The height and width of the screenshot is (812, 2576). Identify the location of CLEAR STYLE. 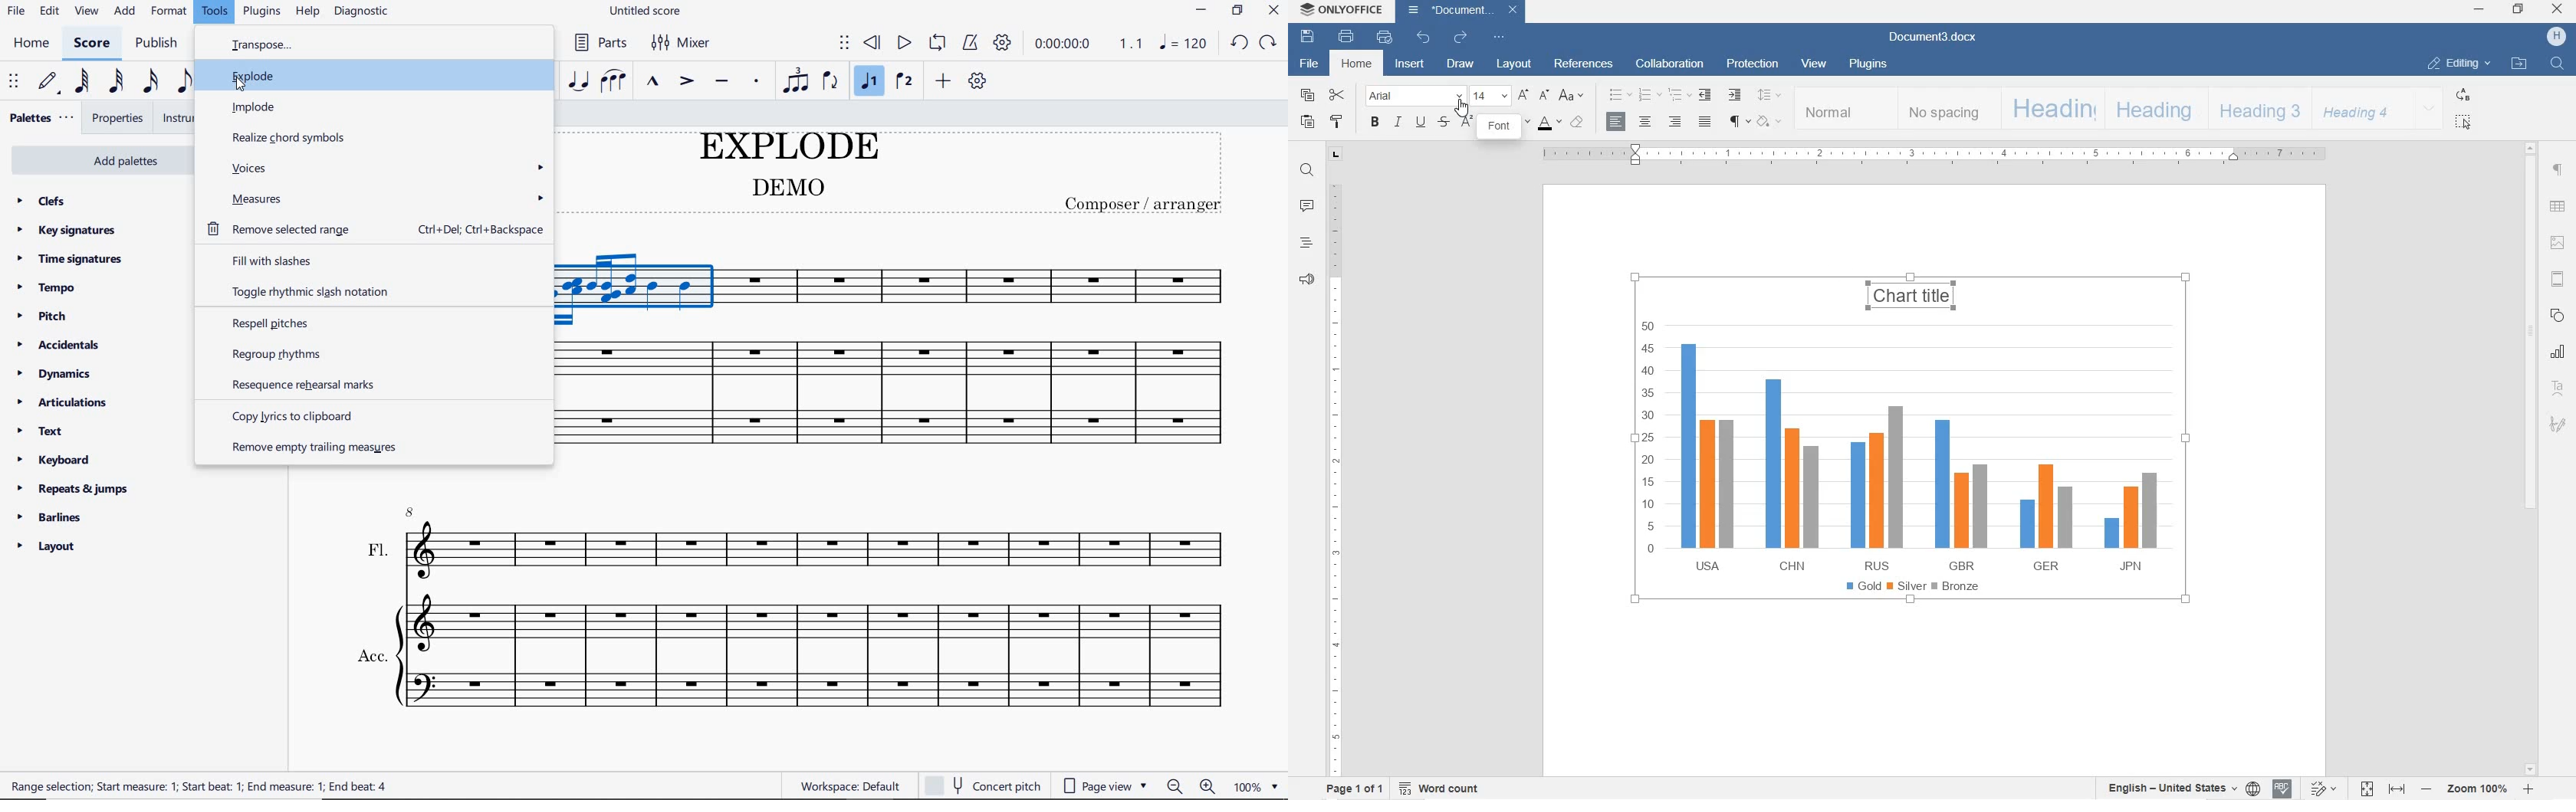
(1577, 123).